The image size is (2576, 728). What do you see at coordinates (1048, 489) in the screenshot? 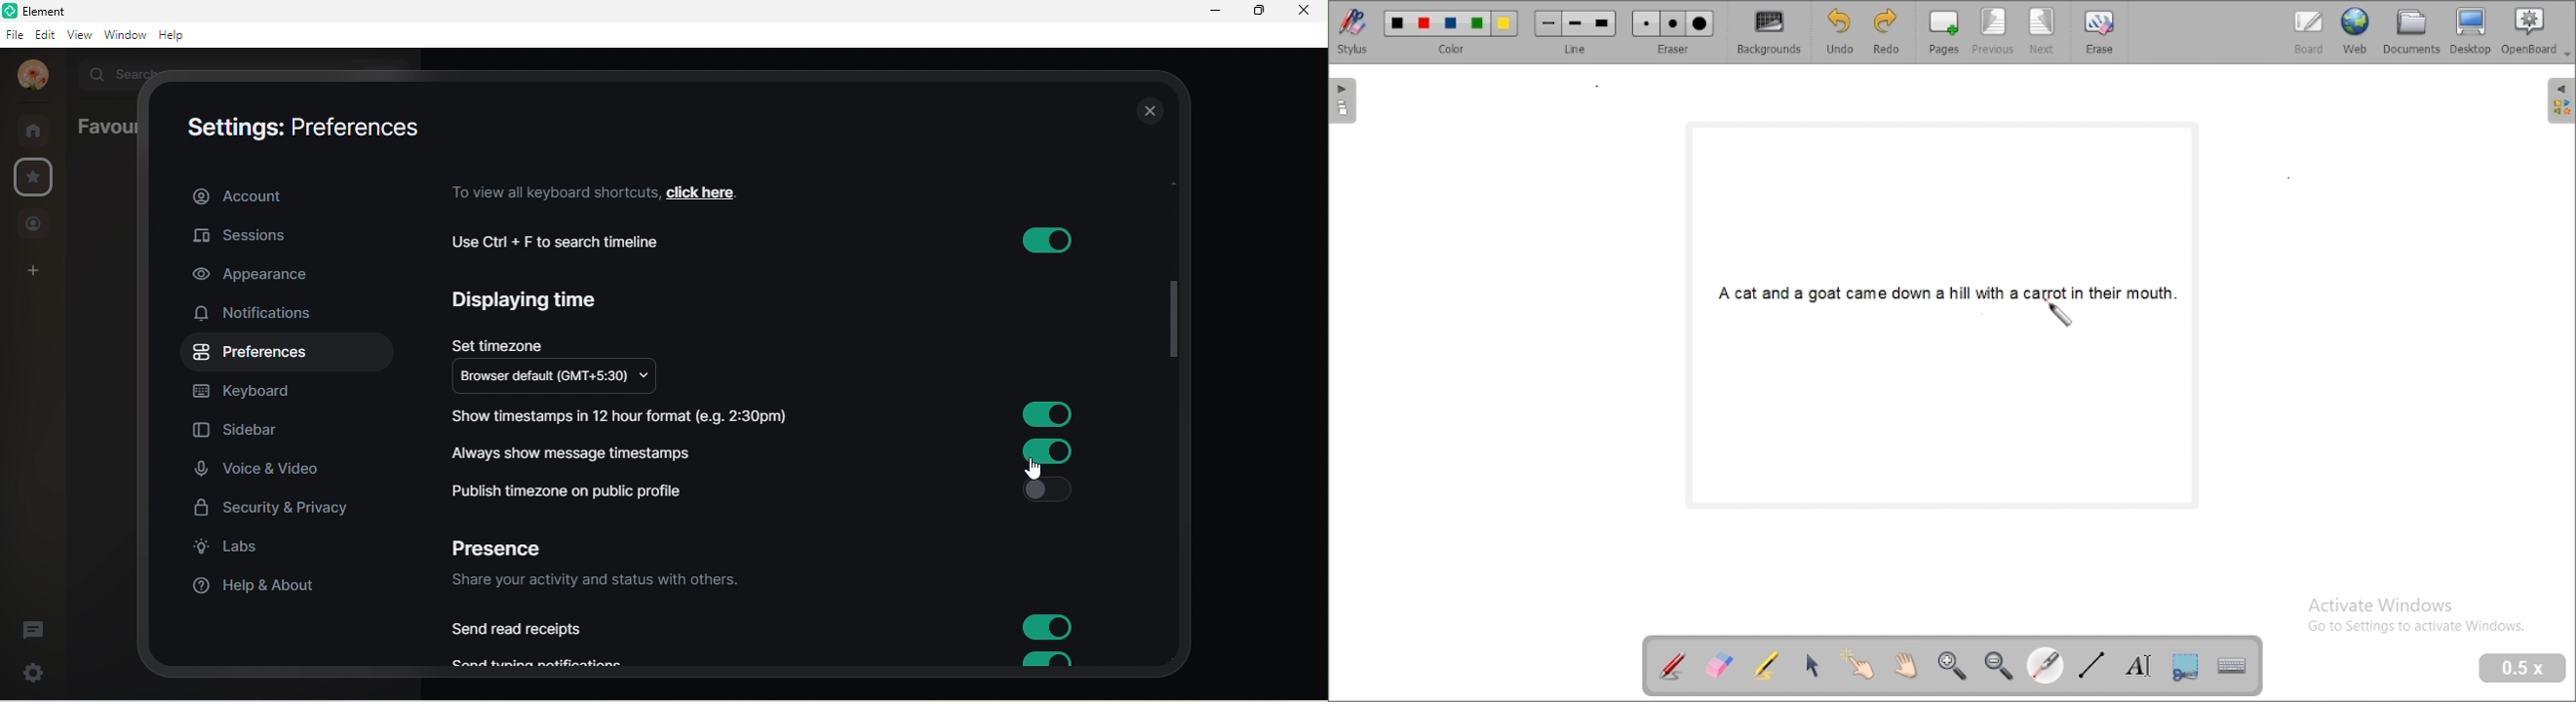
I see `button` at bounding box center [1048, 489].